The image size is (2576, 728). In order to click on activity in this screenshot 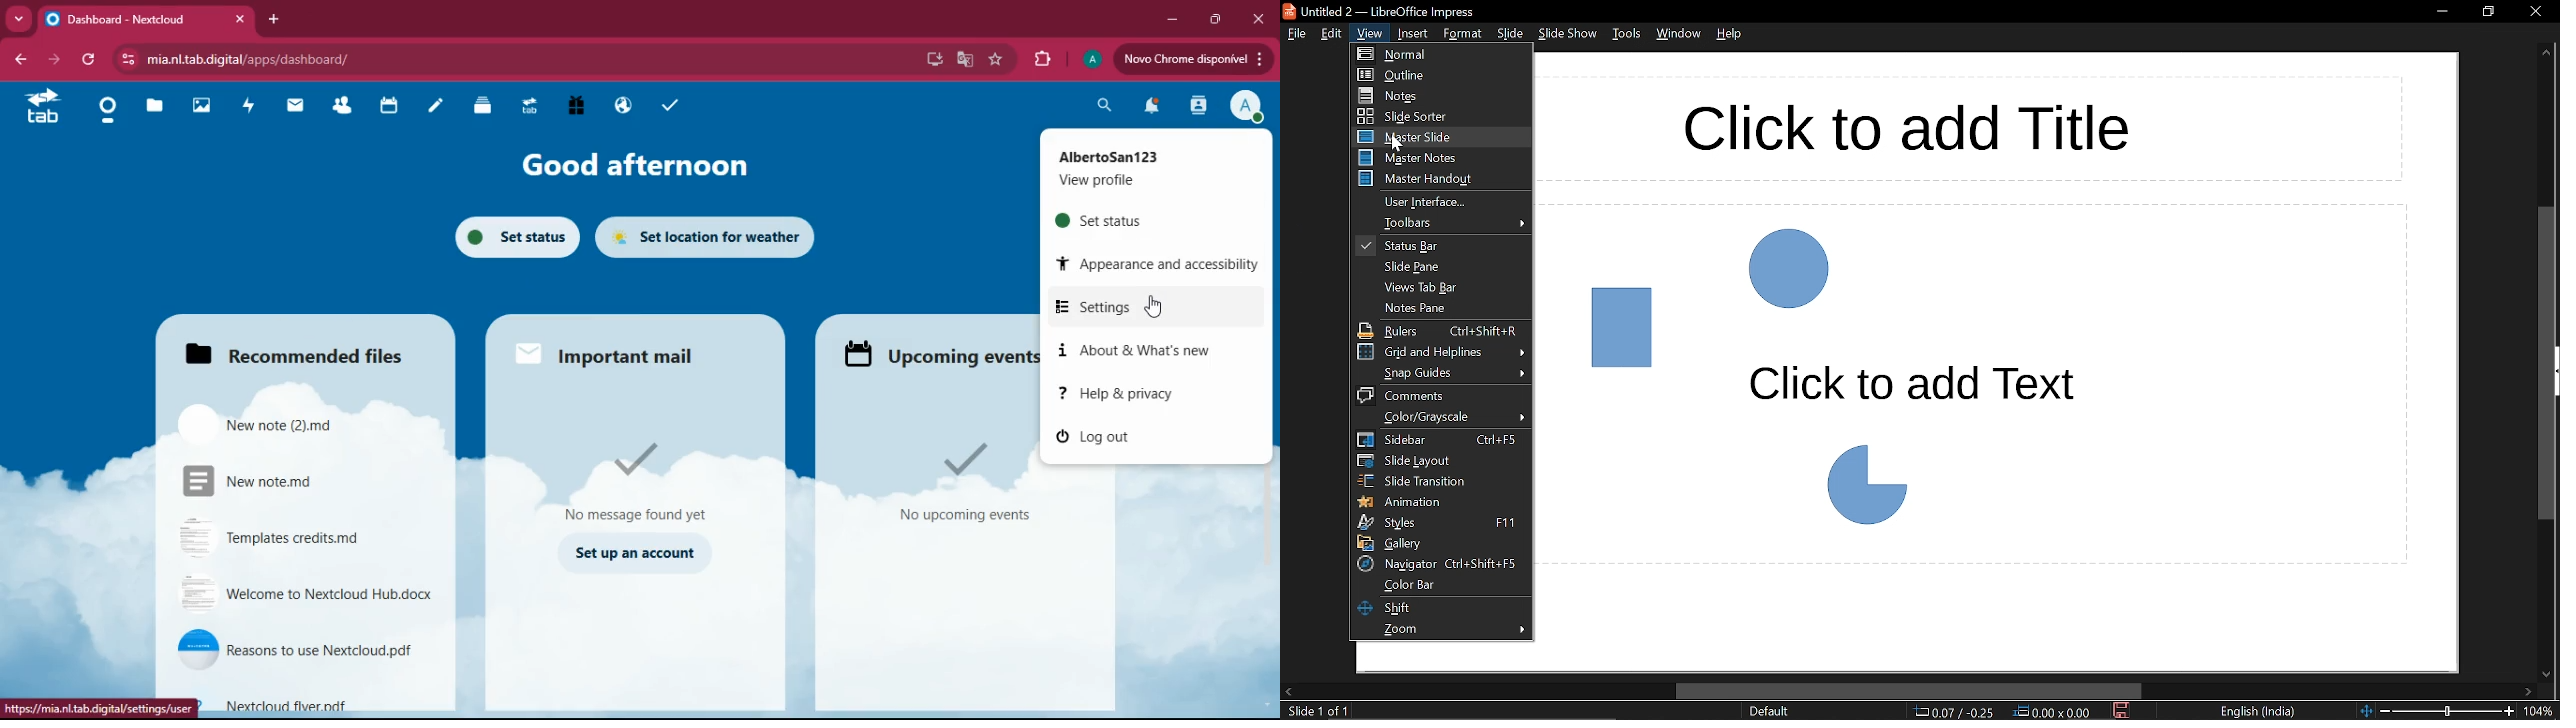, I will do `click(1195, 106)`.